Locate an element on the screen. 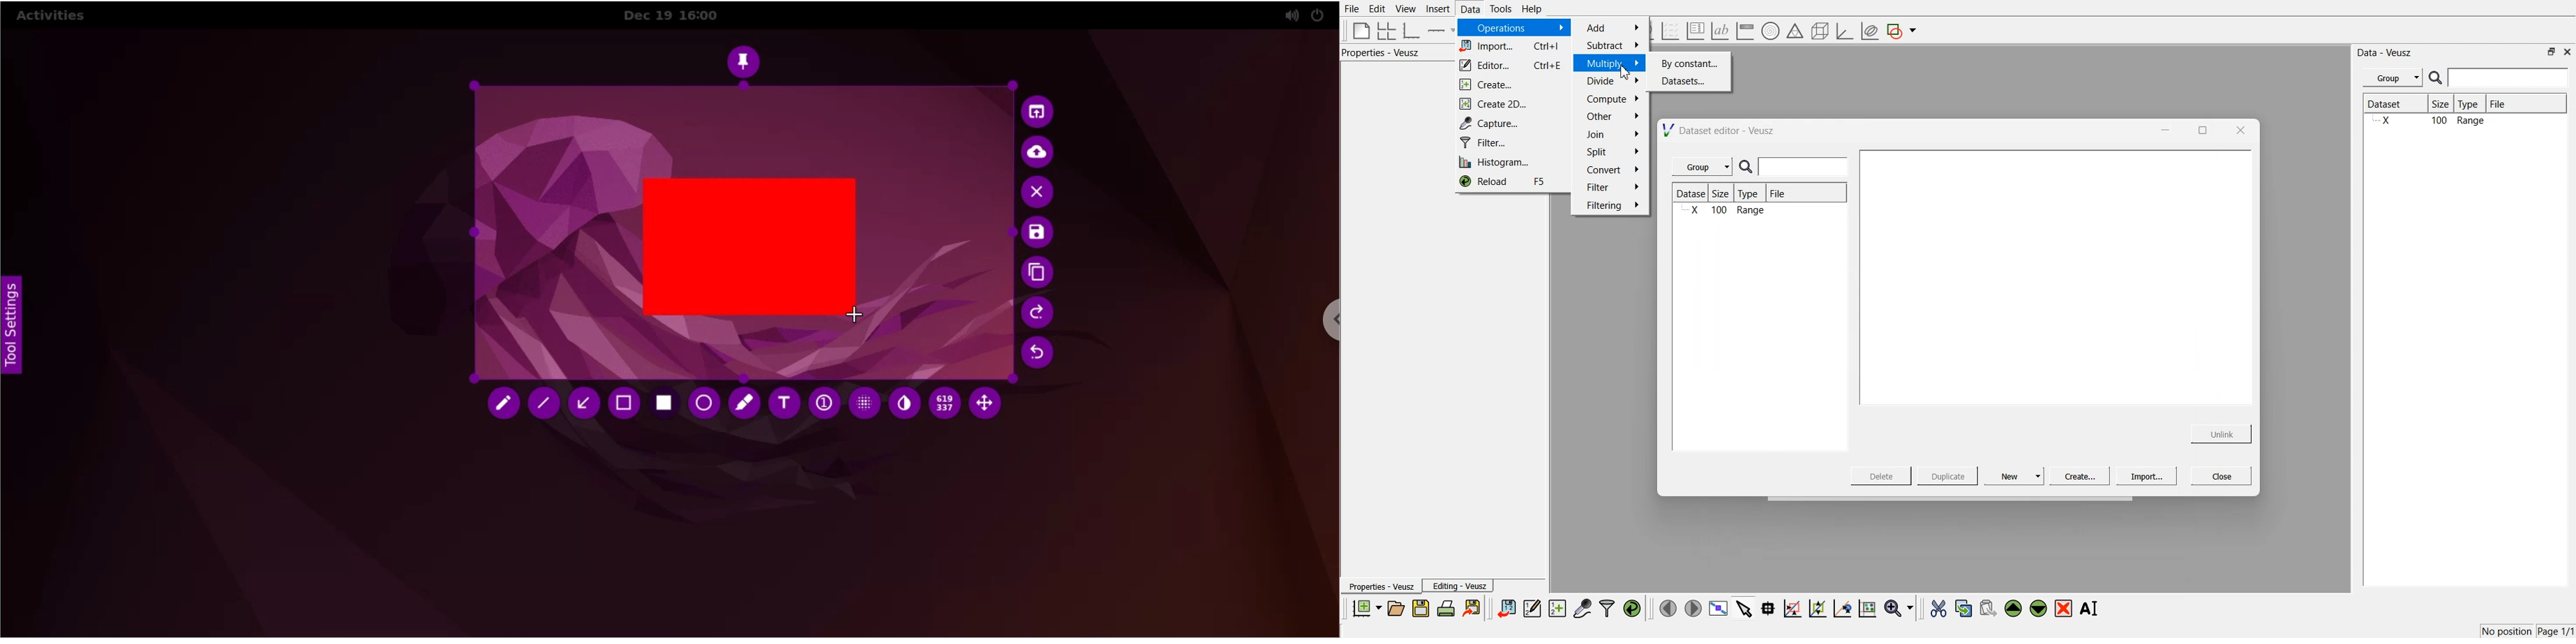  Filter... is located at coordinates (1510, 143).